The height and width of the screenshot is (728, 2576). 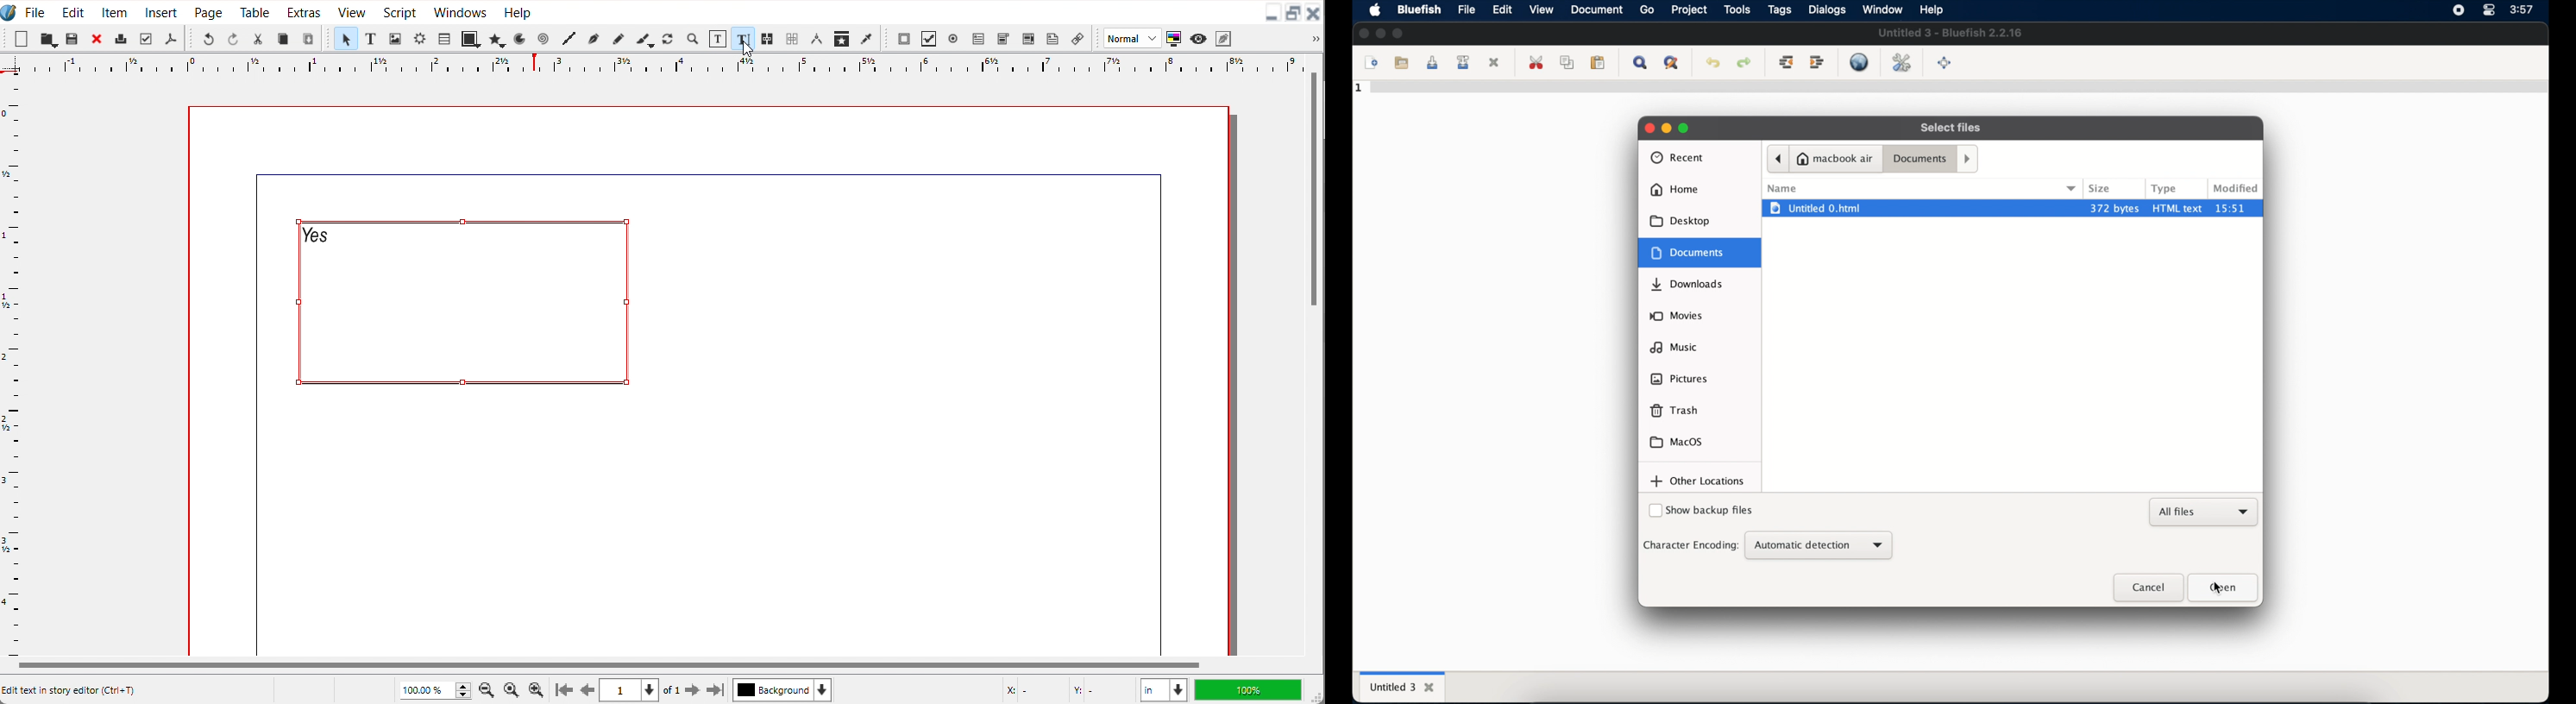 What do you see at coordinates (2489, 10) in the screenshot?
I see `control center` at bounding box center [2489, 10].